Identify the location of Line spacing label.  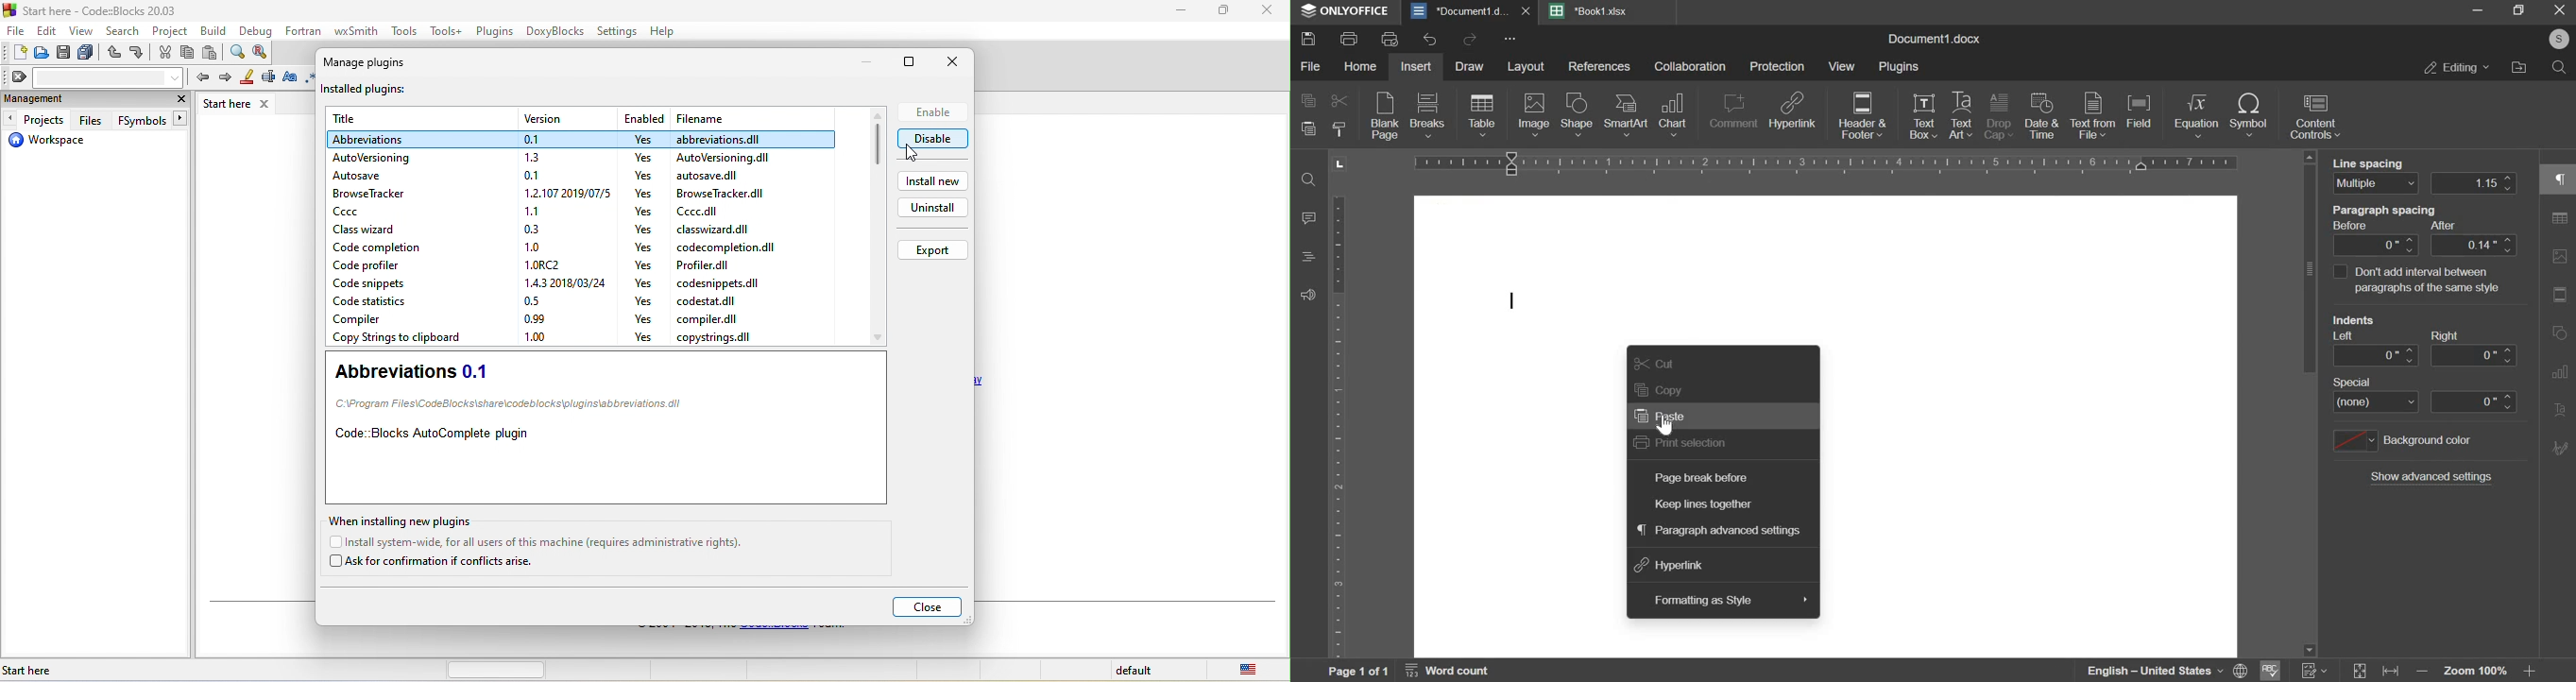
(2375, 161).